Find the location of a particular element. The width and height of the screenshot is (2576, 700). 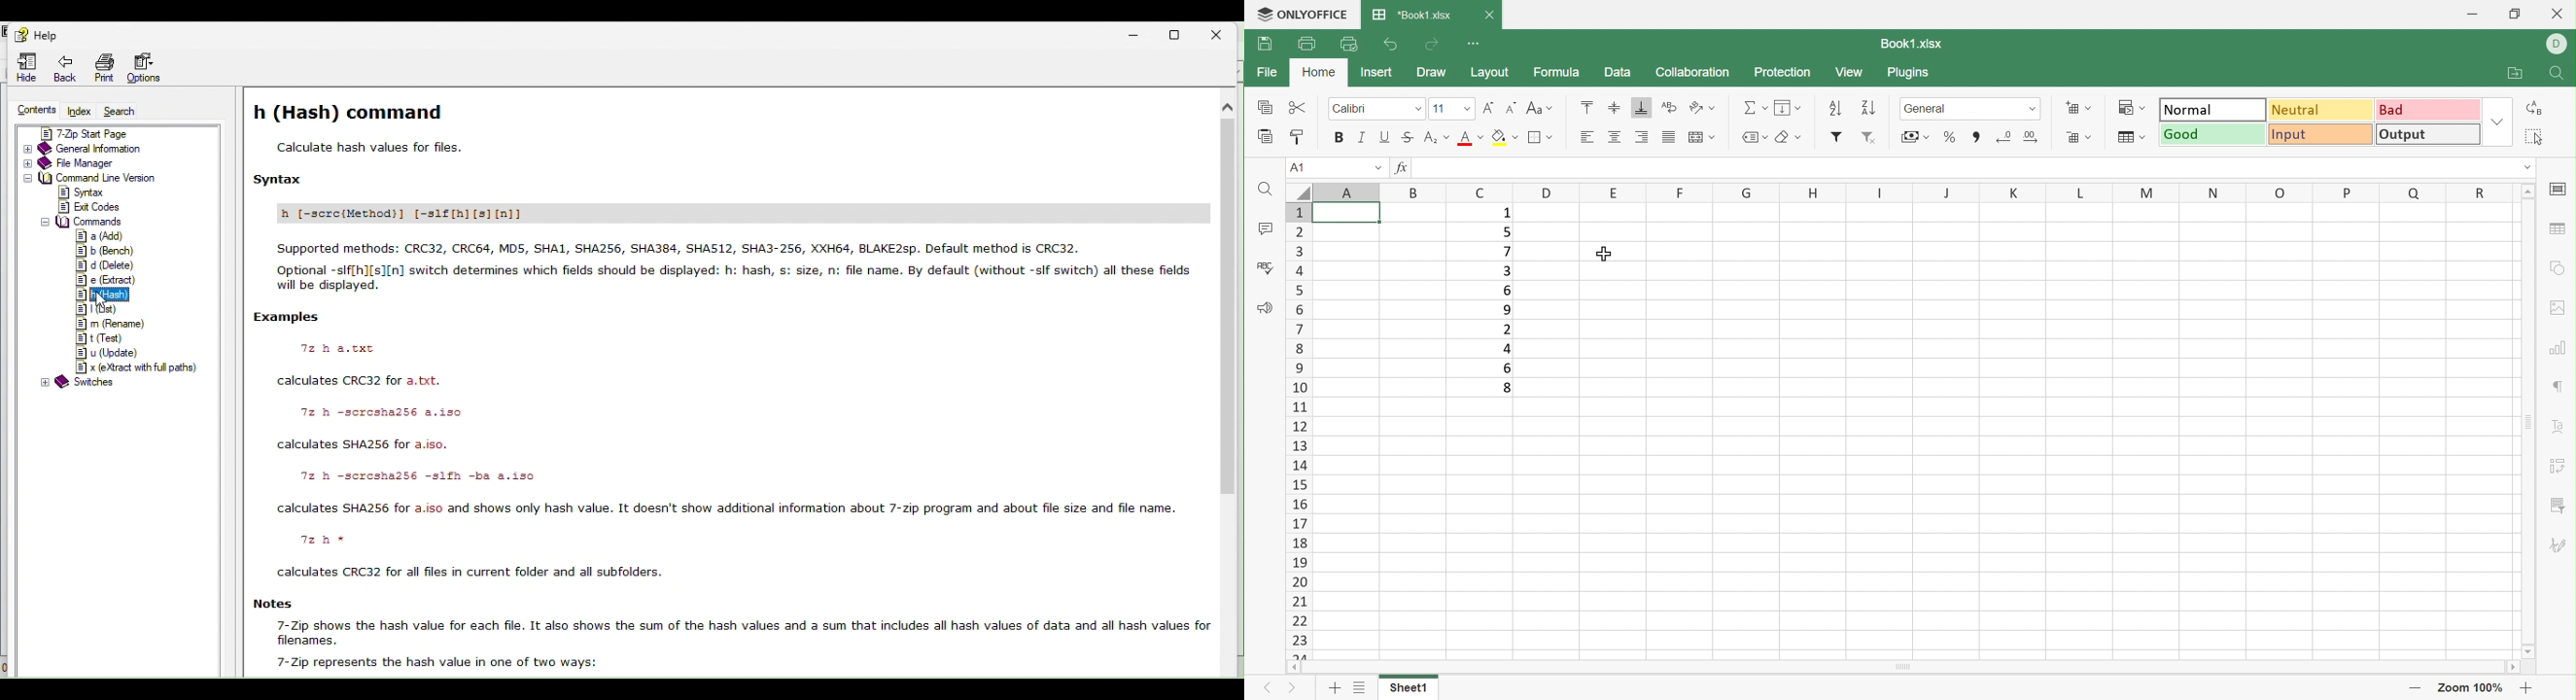

Change case is located at coordinates (1541, 110).